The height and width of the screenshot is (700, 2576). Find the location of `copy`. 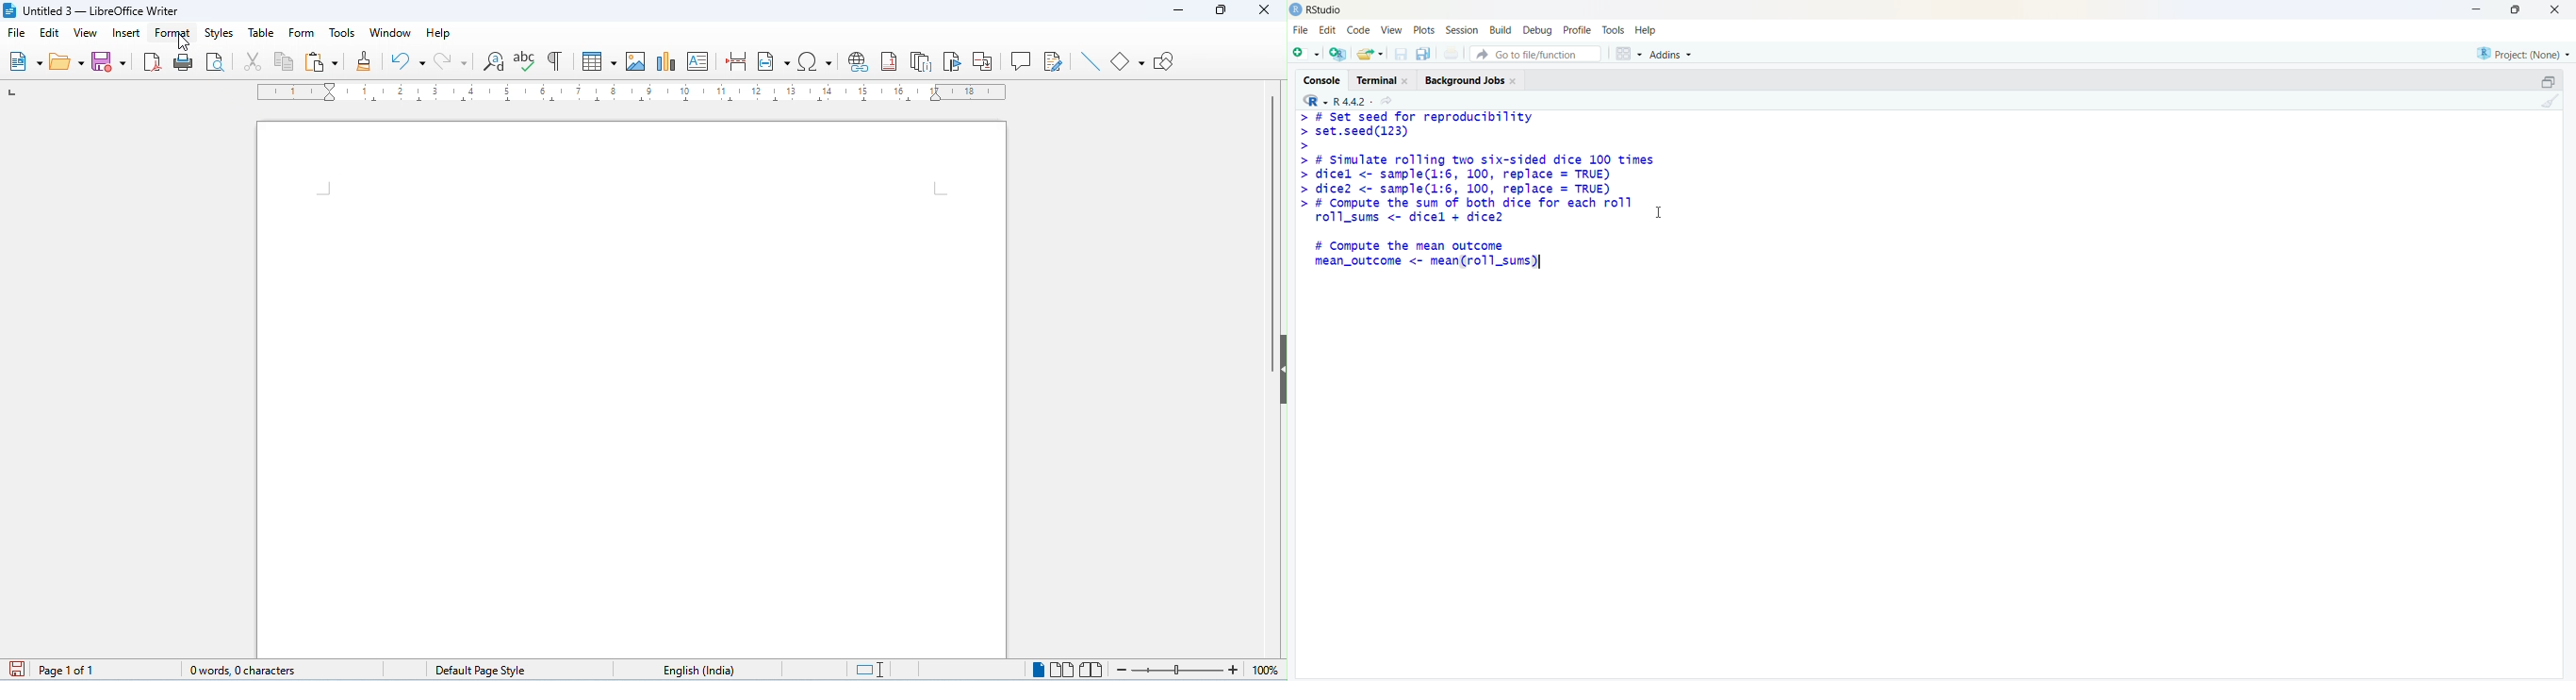

copy is located at coordinates (1423, 53).